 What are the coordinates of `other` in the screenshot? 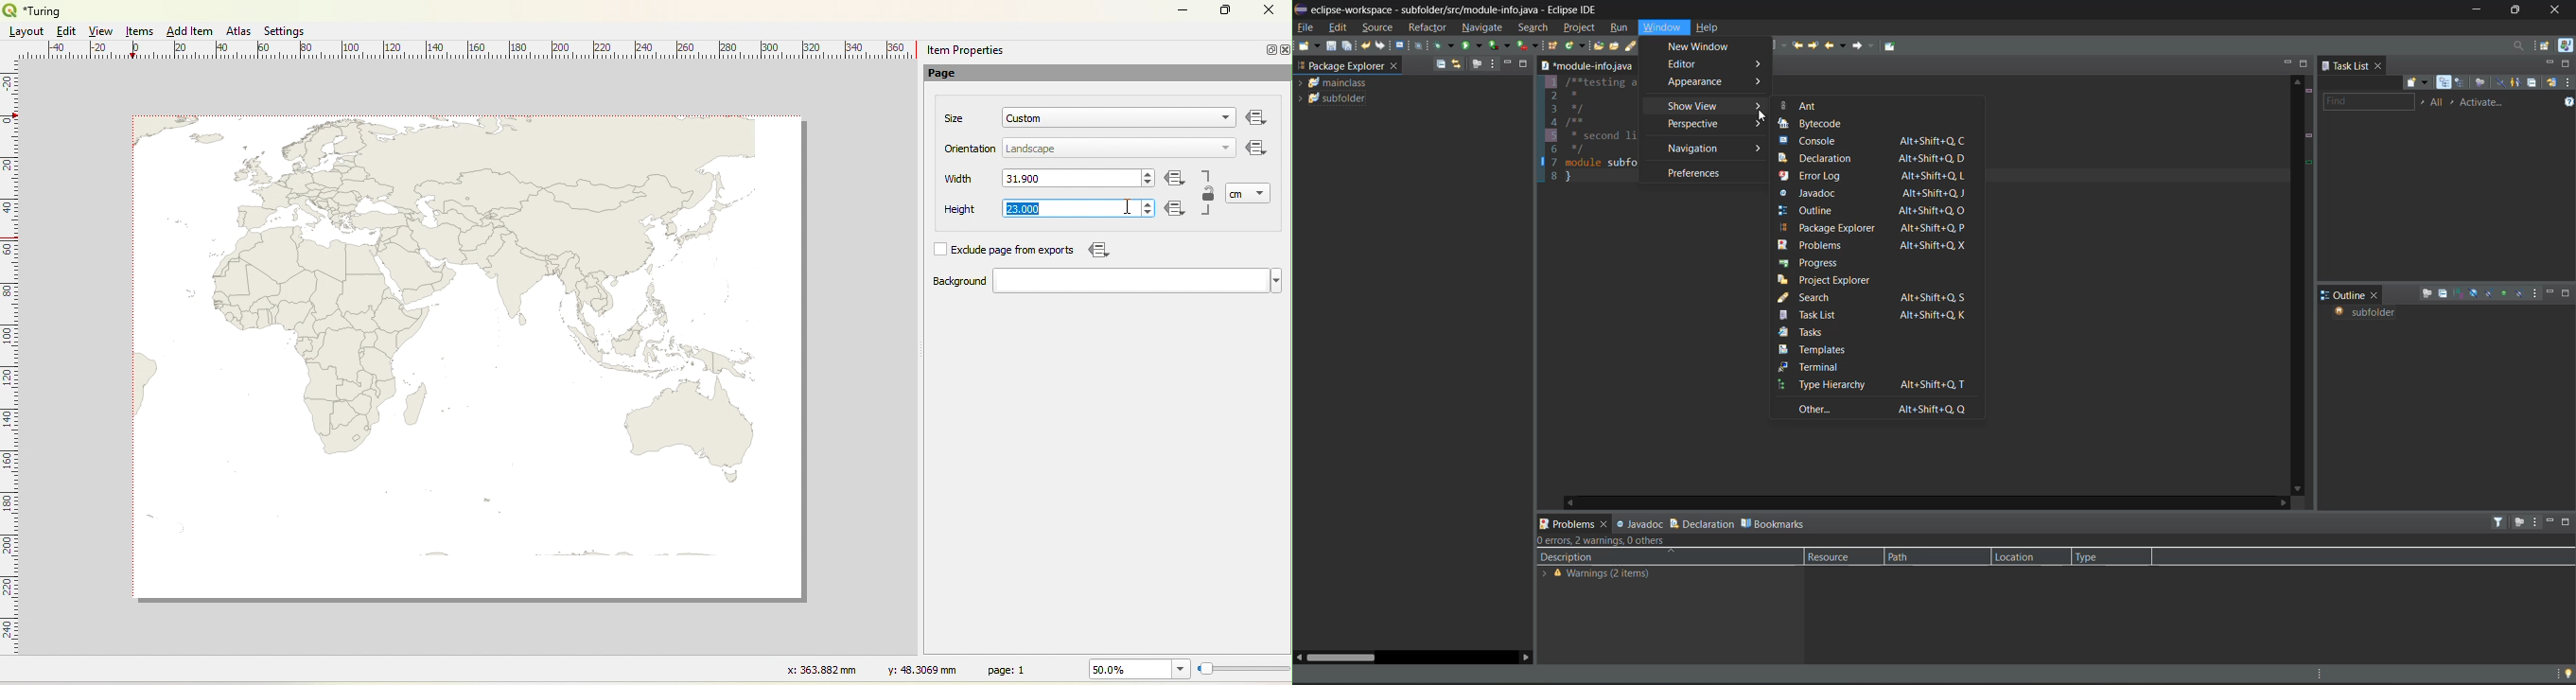 It's located at (1882, 409).